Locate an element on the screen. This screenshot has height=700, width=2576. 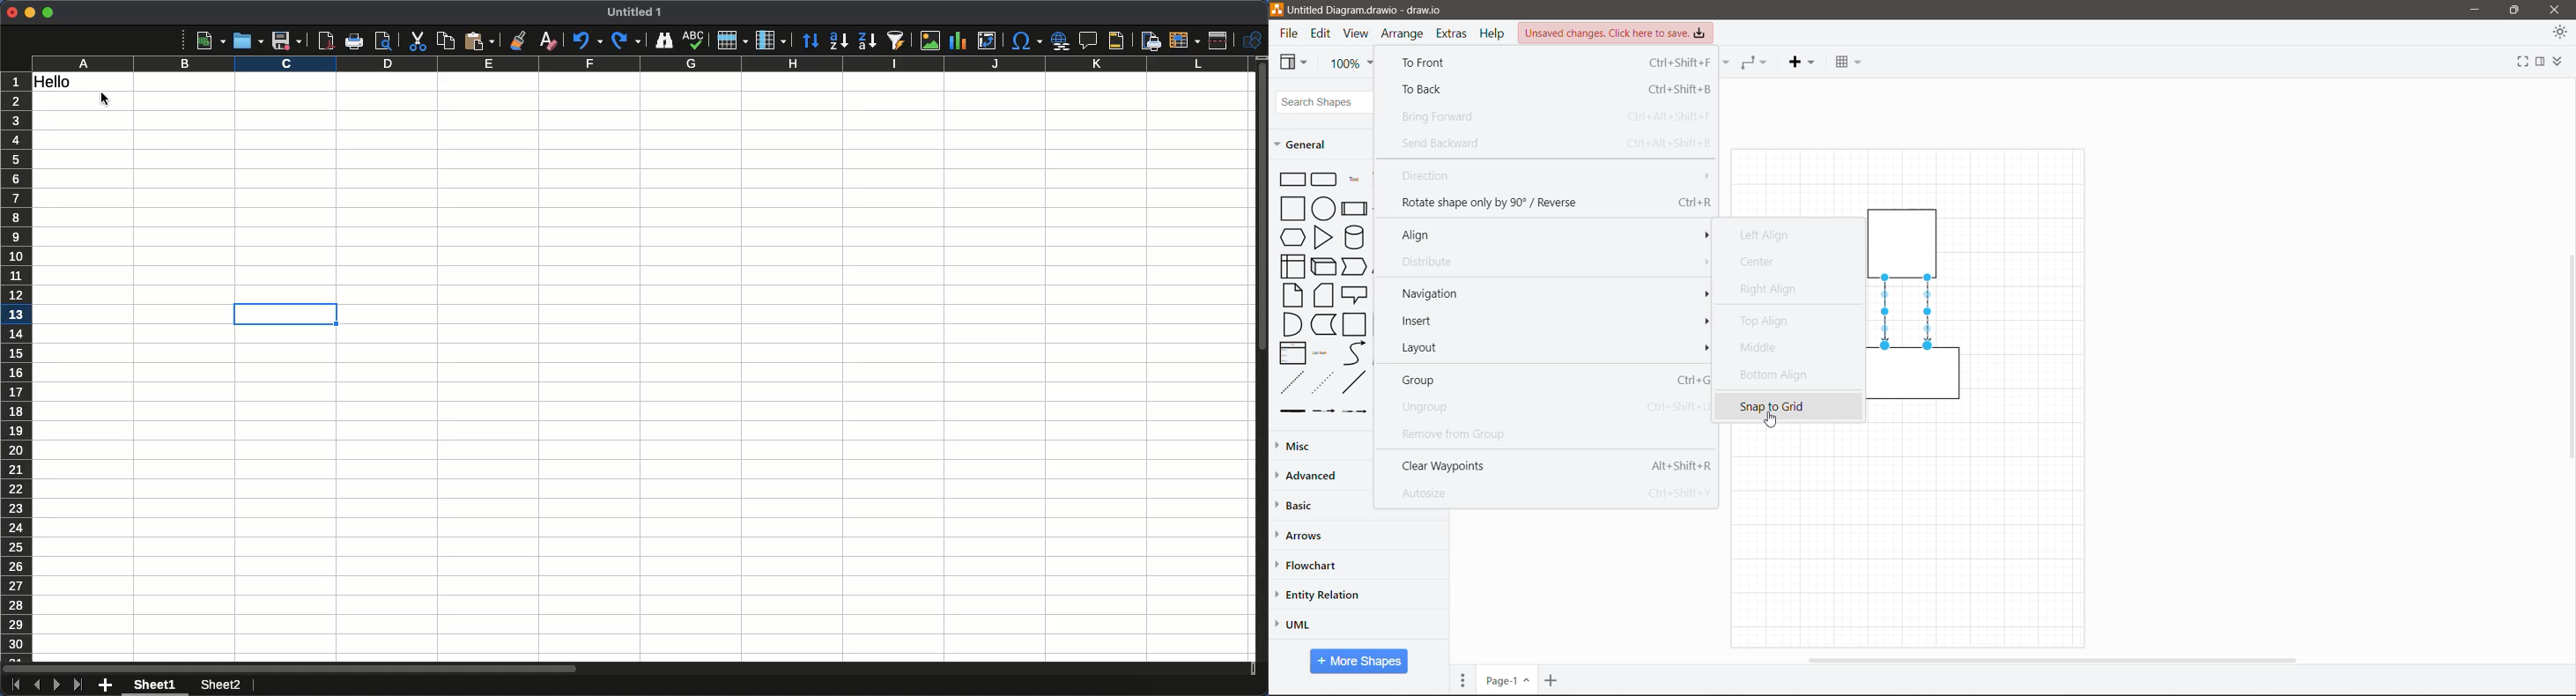
Insert is located at coordinates (1801, 62).